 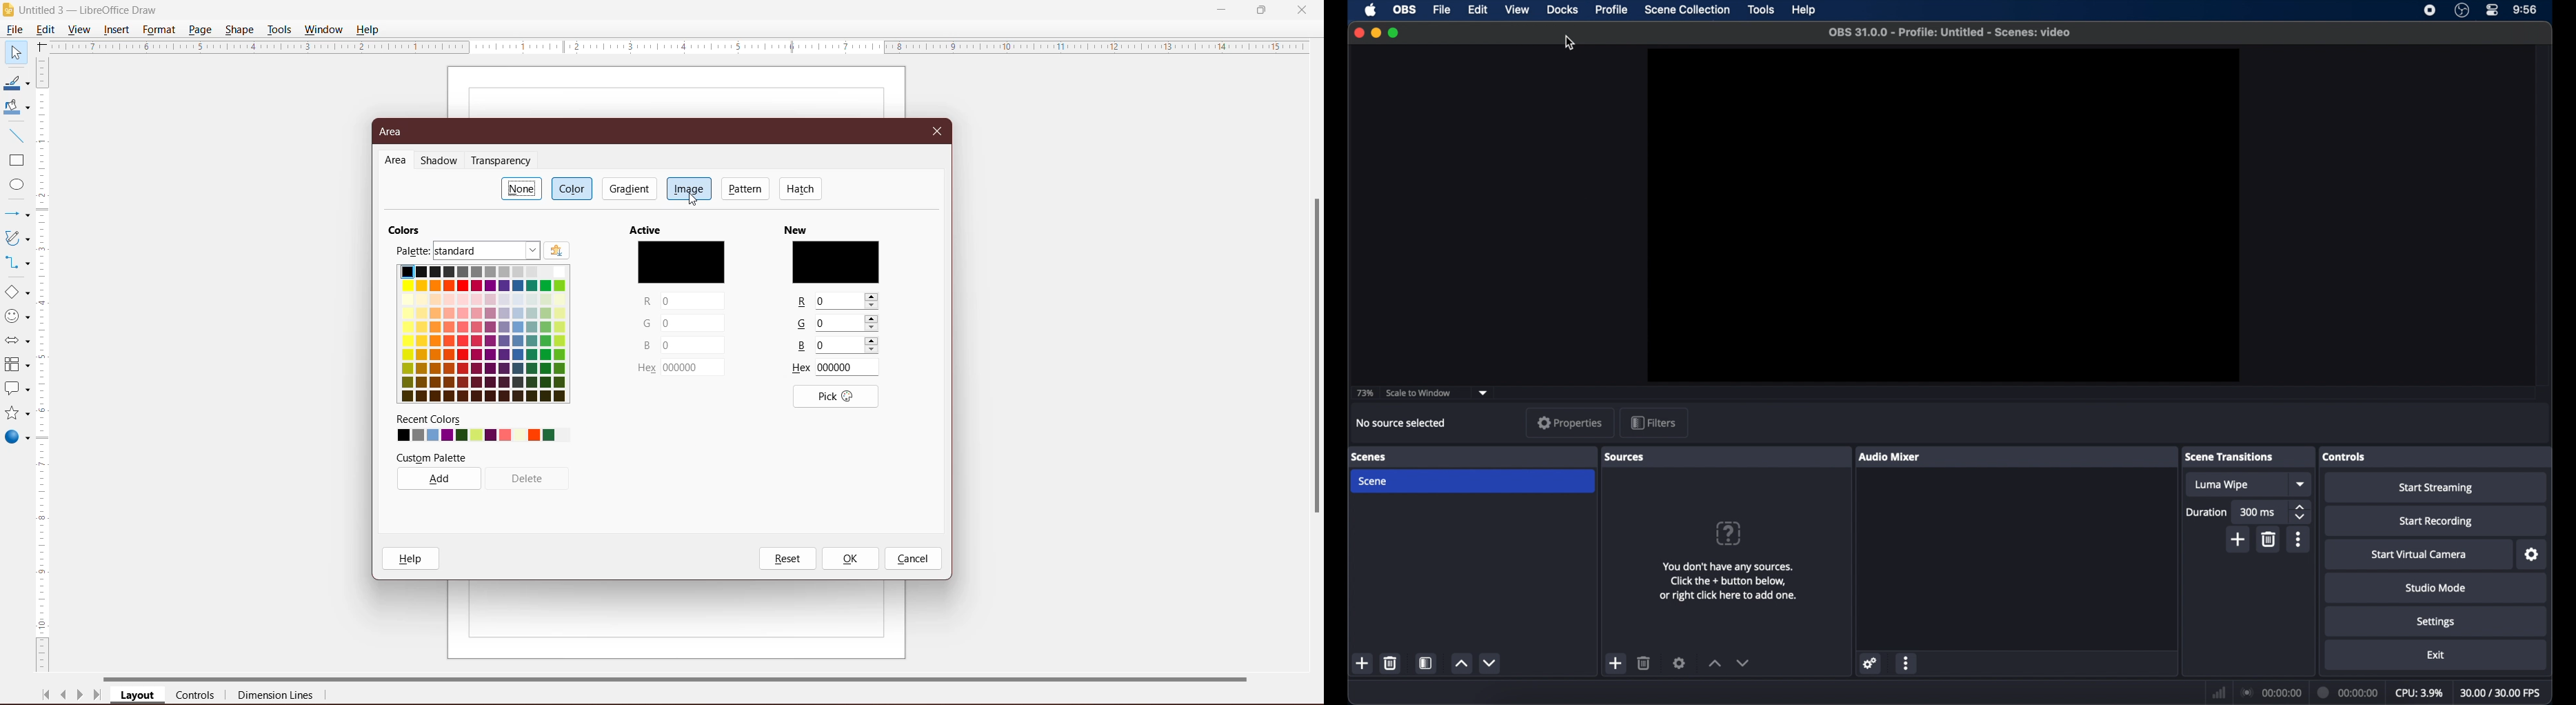 I want to click on start virtual camera, so click(x=2419, y=554).